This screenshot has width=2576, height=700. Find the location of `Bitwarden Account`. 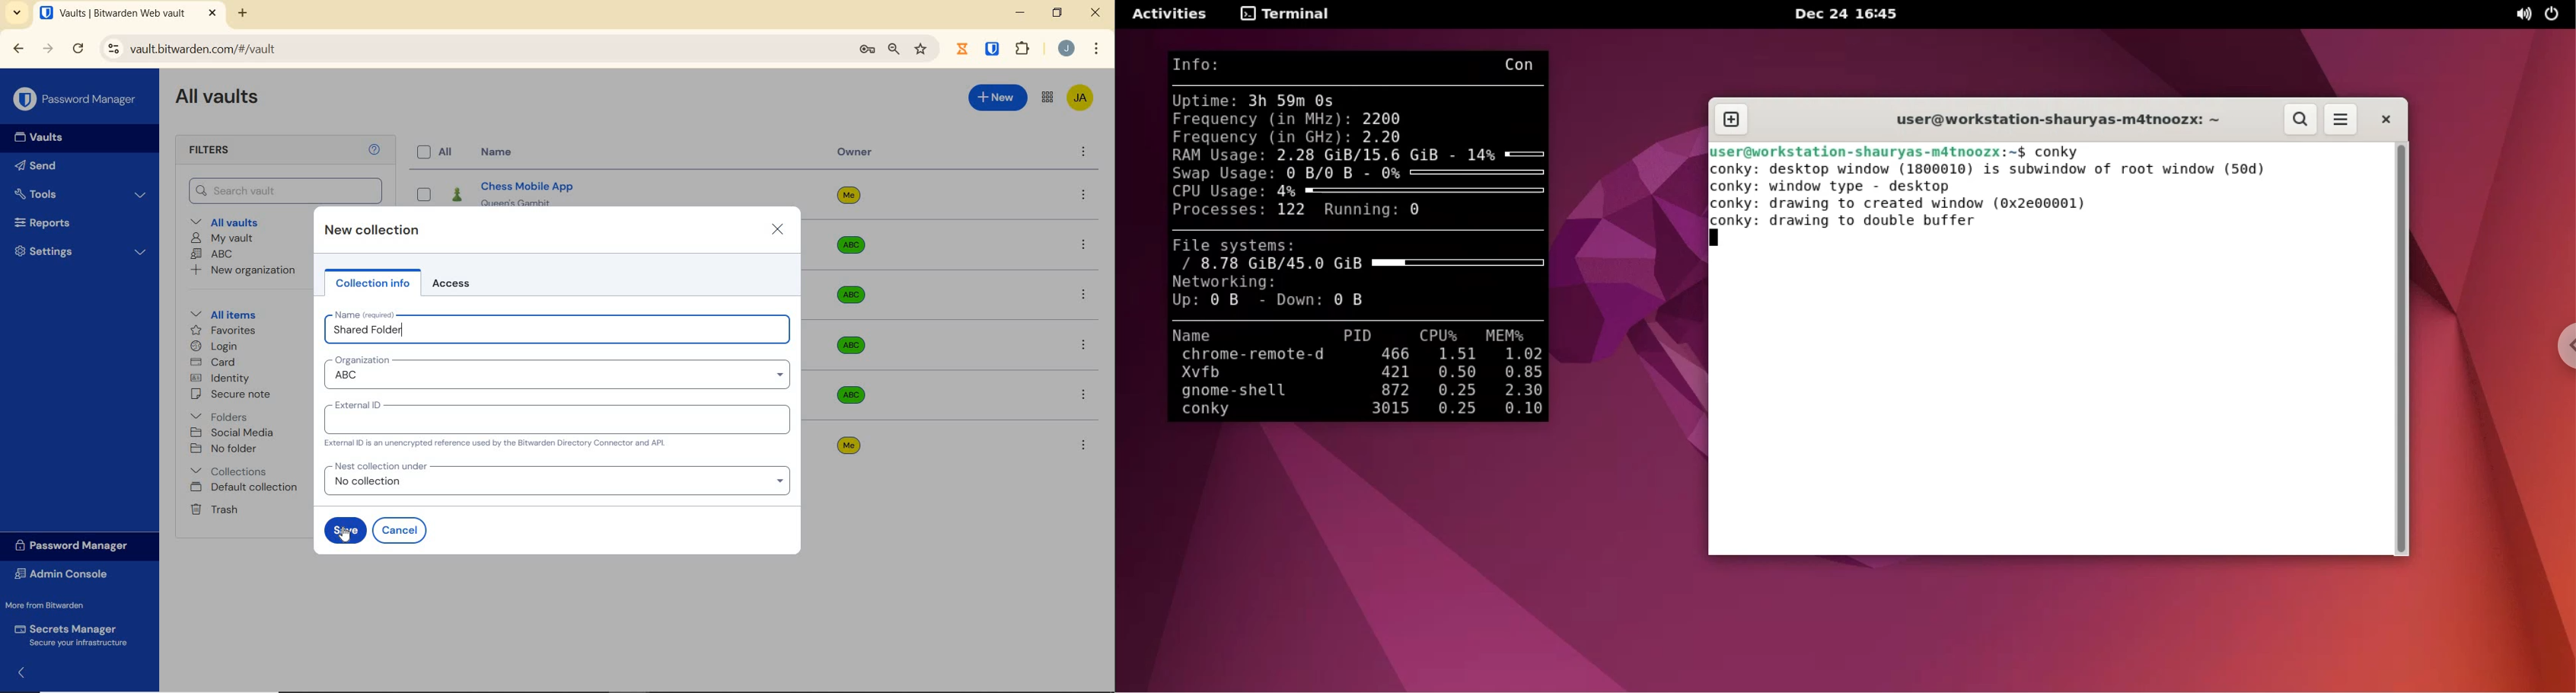

Bitwarden Account is located at coordinates (1082, 99).